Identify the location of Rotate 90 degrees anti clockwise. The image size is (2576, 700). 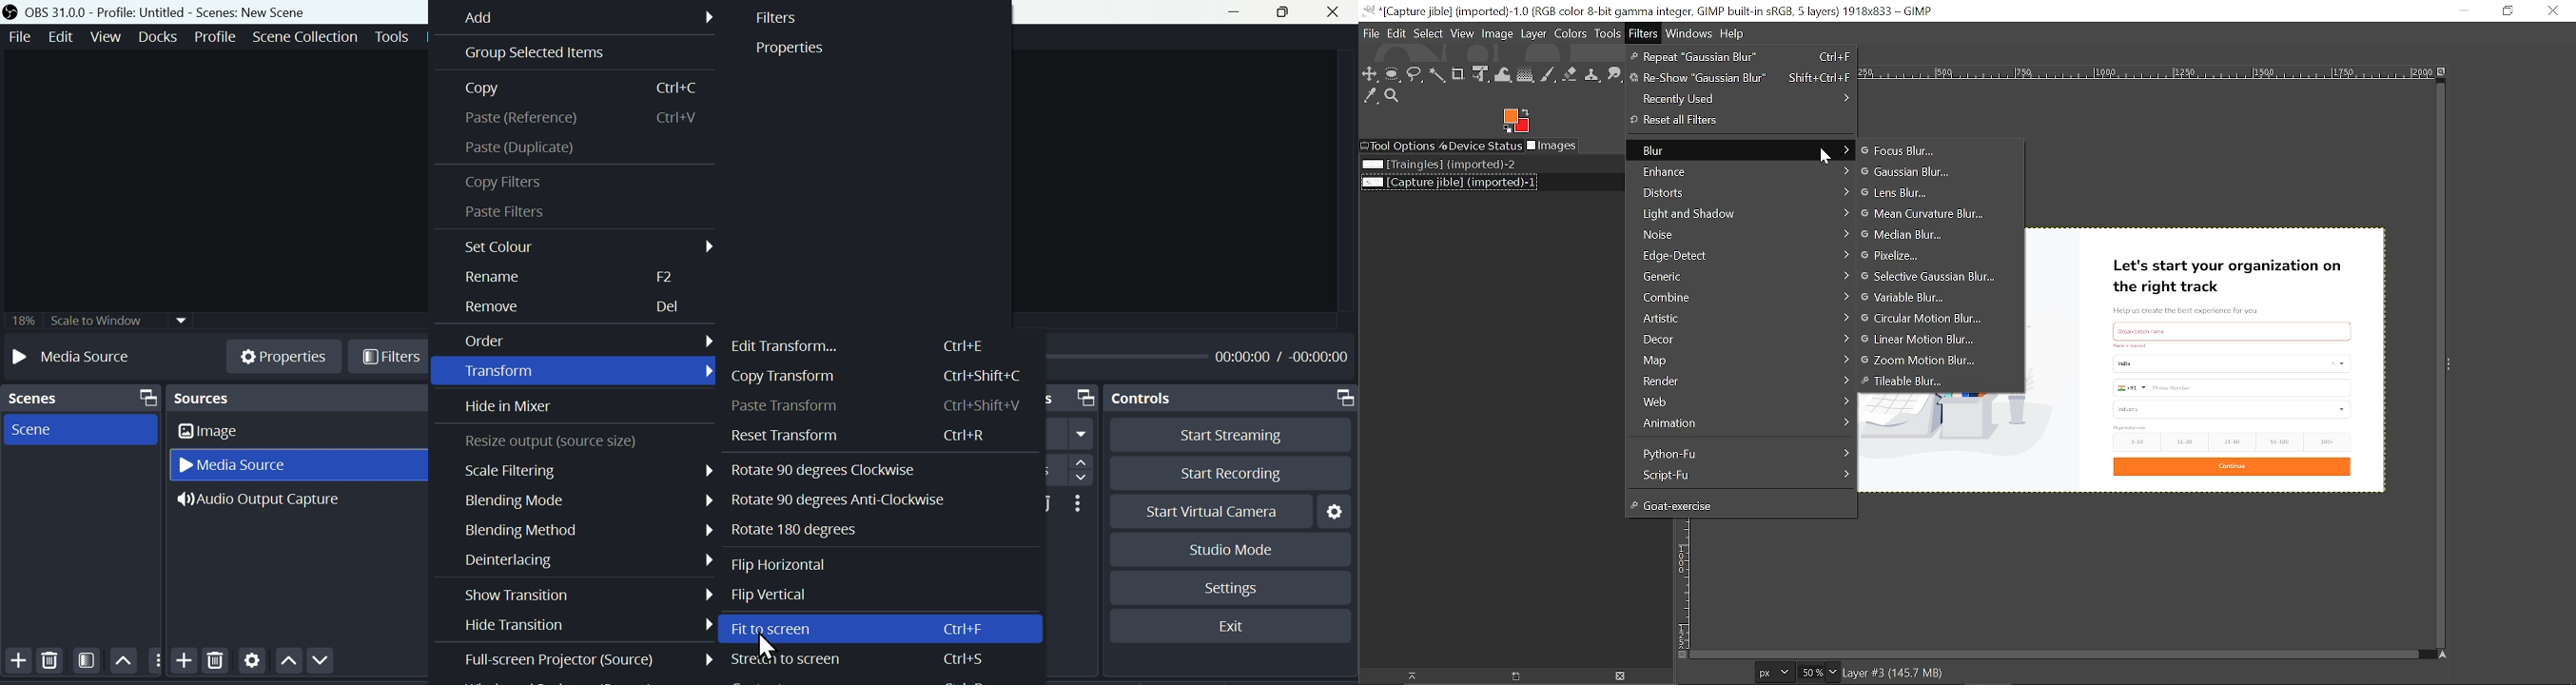
(846, 501).